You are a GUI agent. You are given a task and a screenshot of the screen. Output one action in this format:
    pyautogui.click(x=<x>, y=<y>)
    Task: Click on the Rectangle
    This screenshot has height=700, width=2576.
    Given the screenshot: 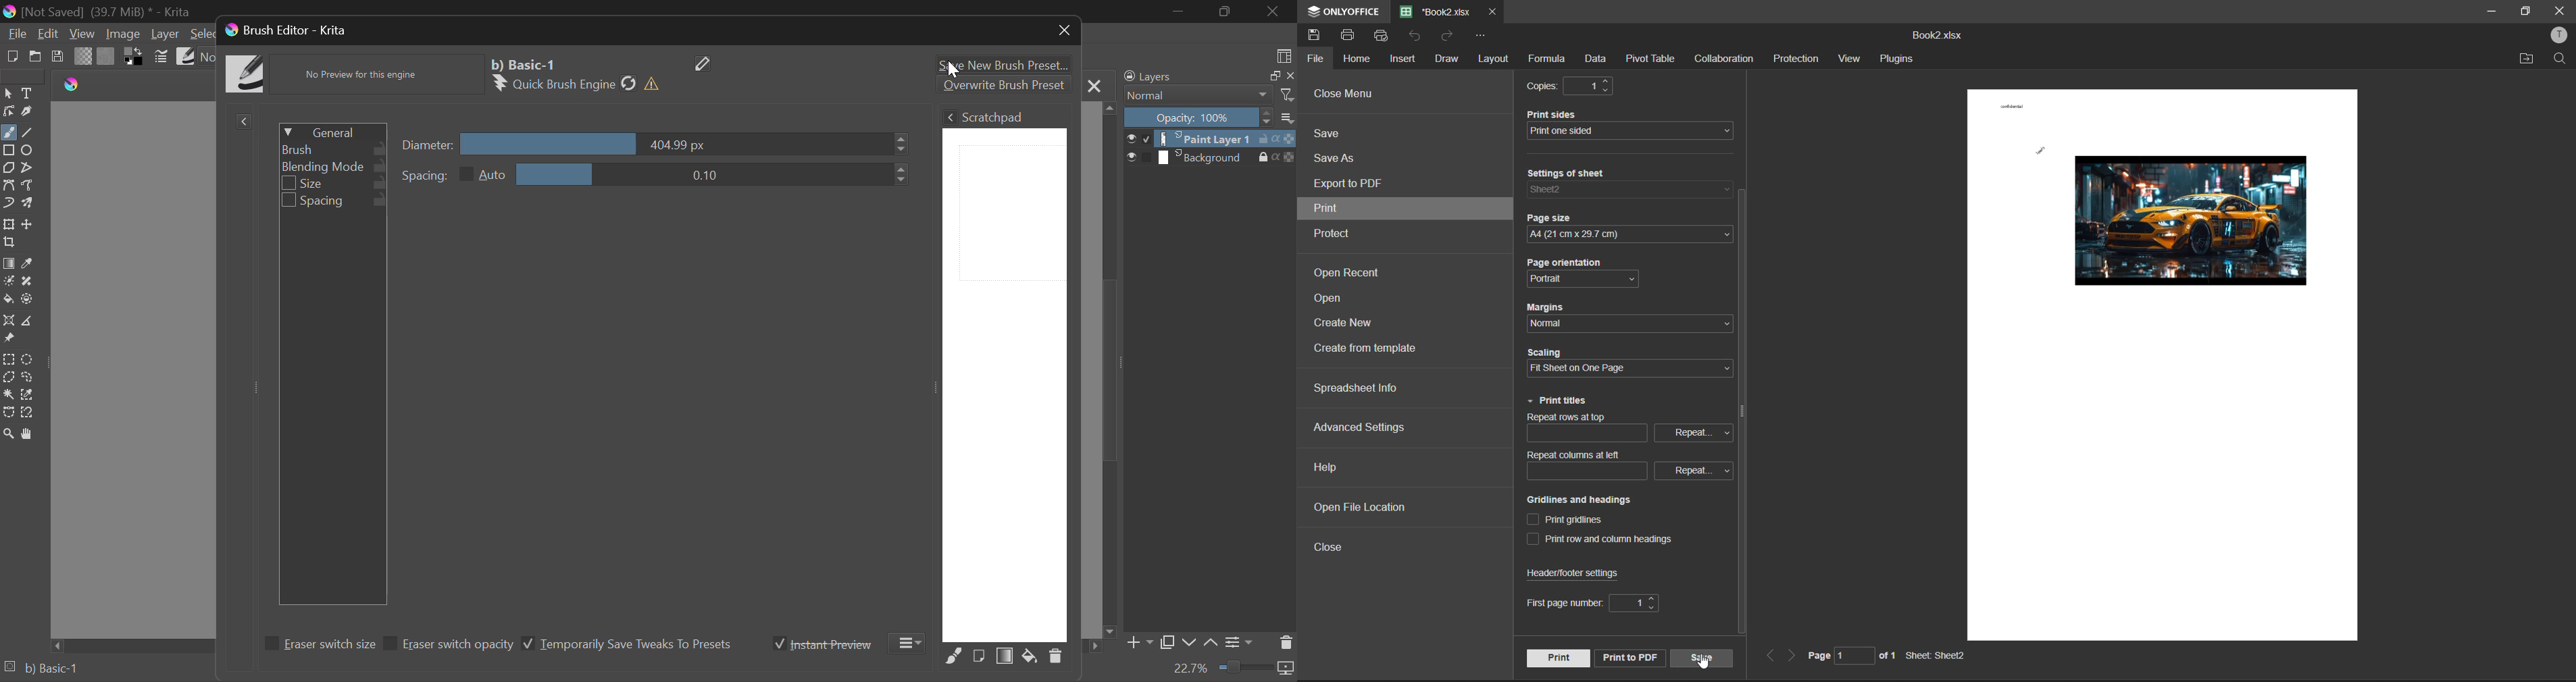 What is the action you would take?
    pyautogui.click(x=9, y=151)
    